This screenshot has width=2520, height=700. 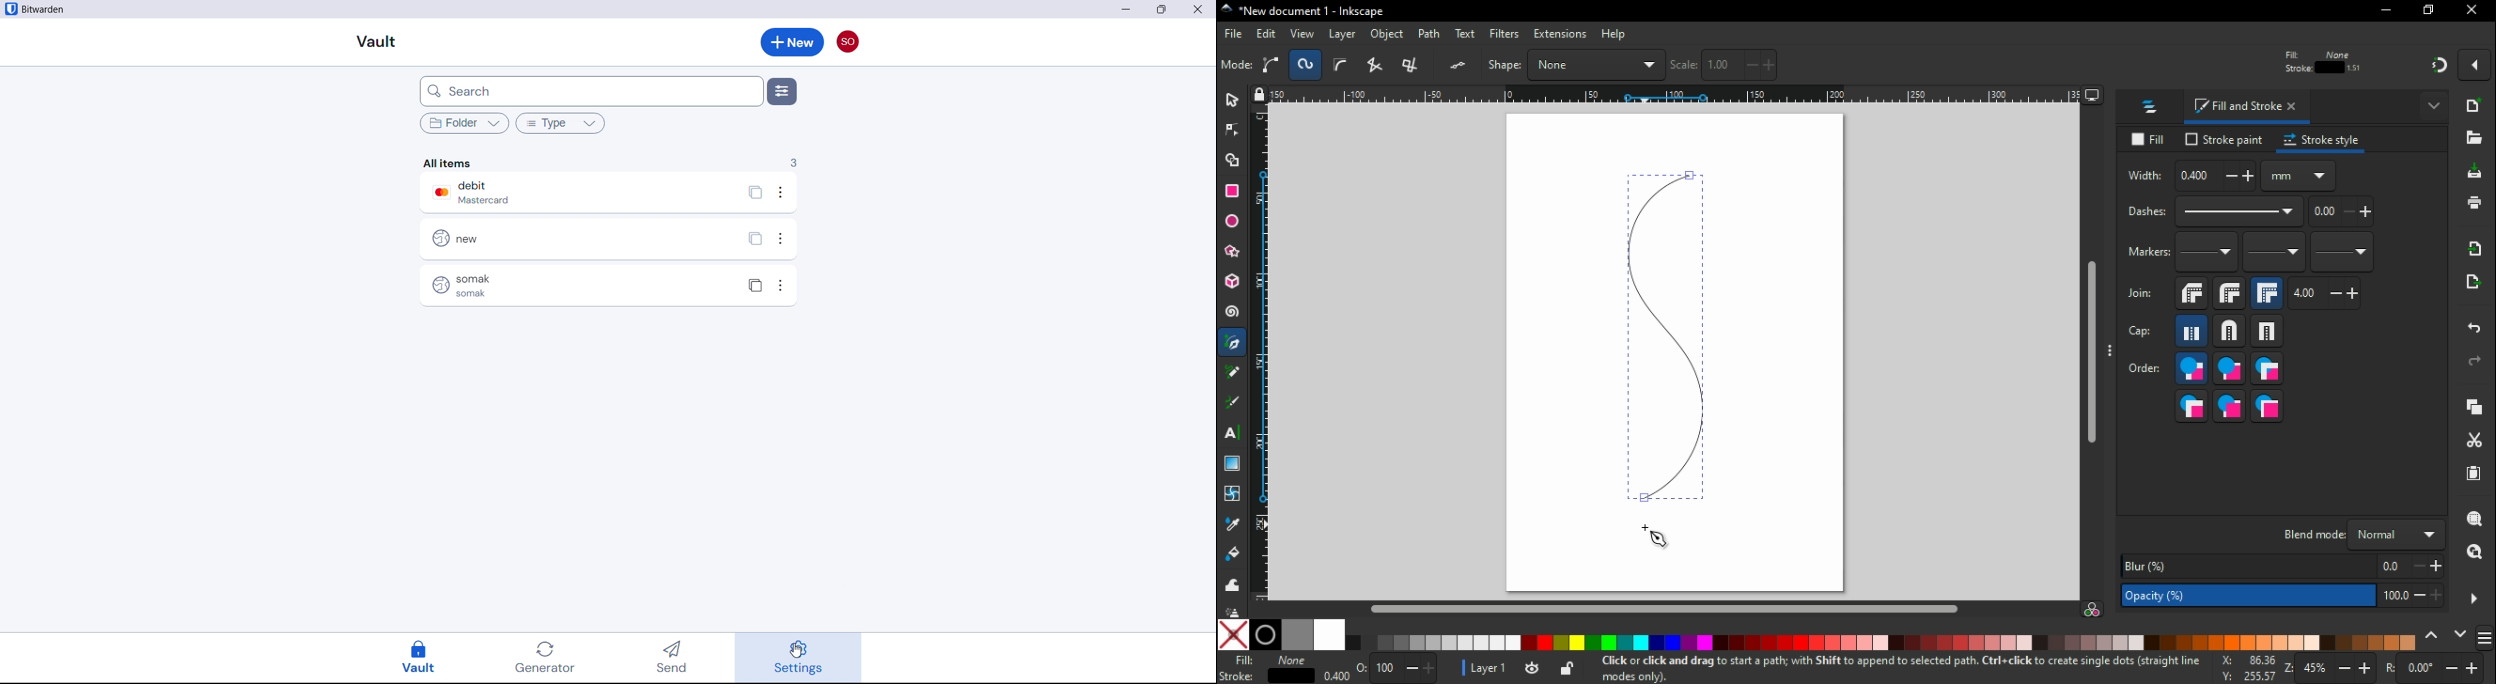 What do you see at coordinates (1233, 315) in the screenshot?
I see `spiral tool` at bounding box center [1233, 315].